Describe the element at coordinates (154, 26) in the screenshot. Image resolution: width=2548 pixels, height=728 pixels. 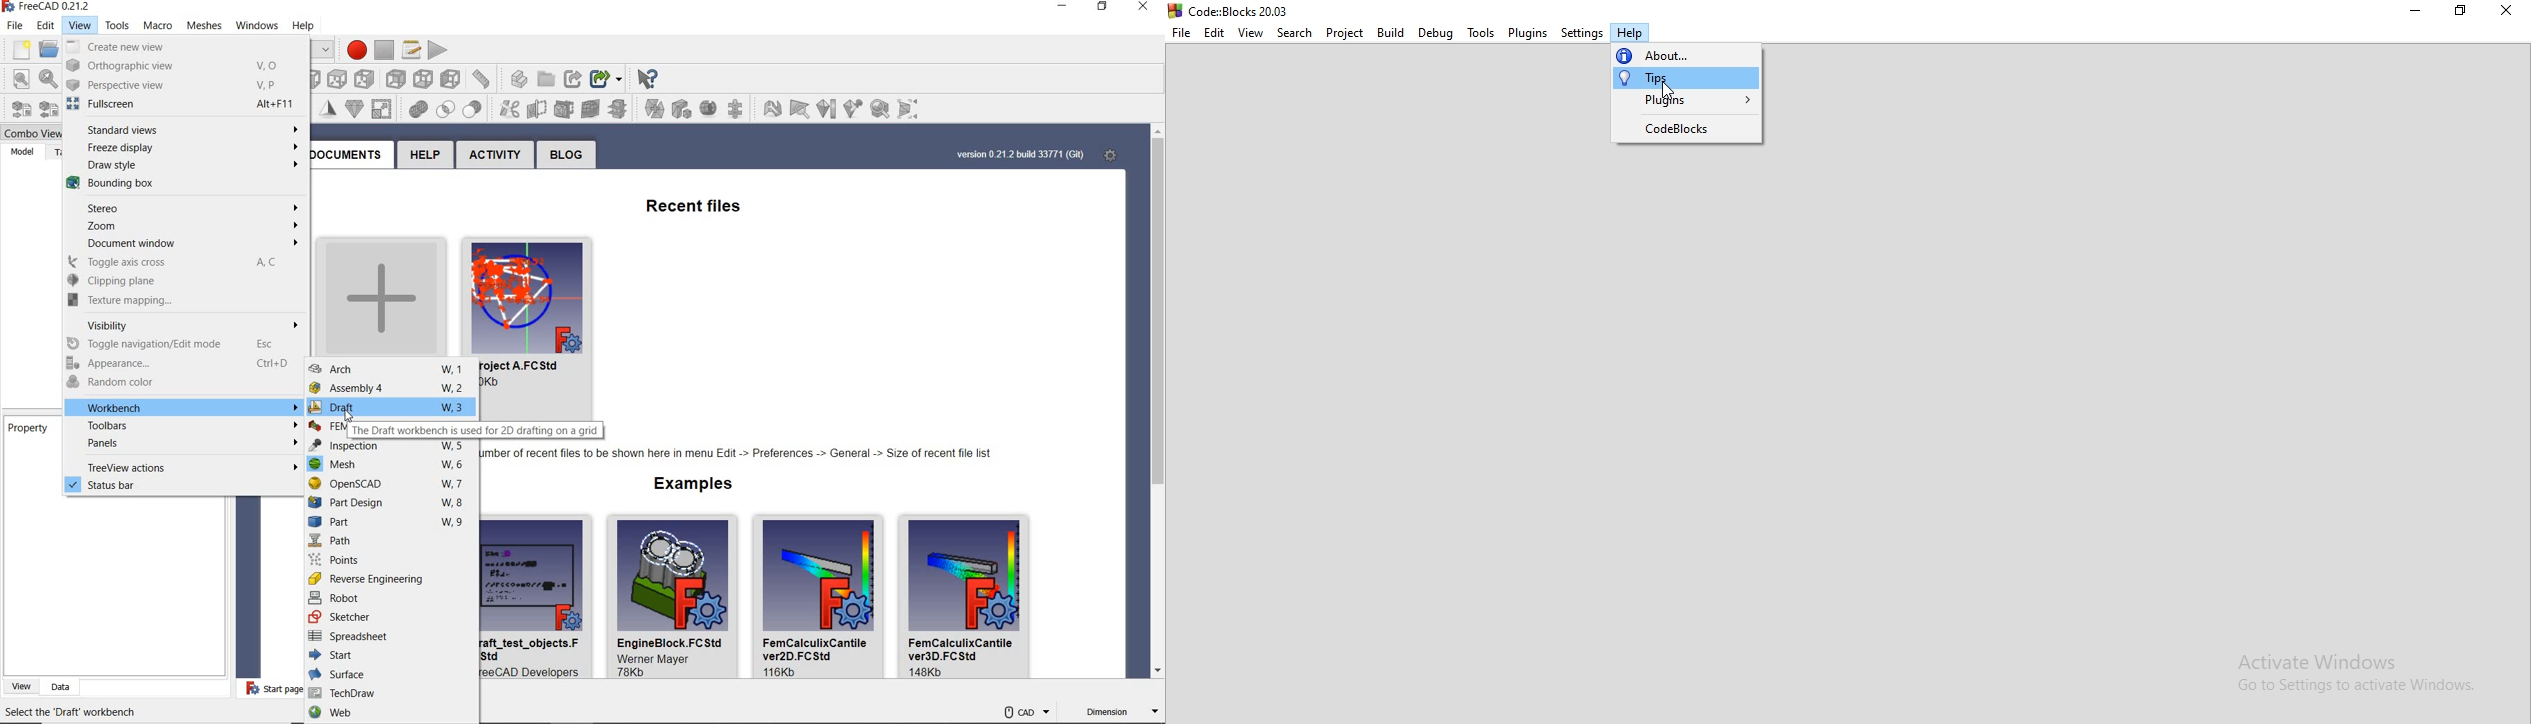
I see `macro` at that location.